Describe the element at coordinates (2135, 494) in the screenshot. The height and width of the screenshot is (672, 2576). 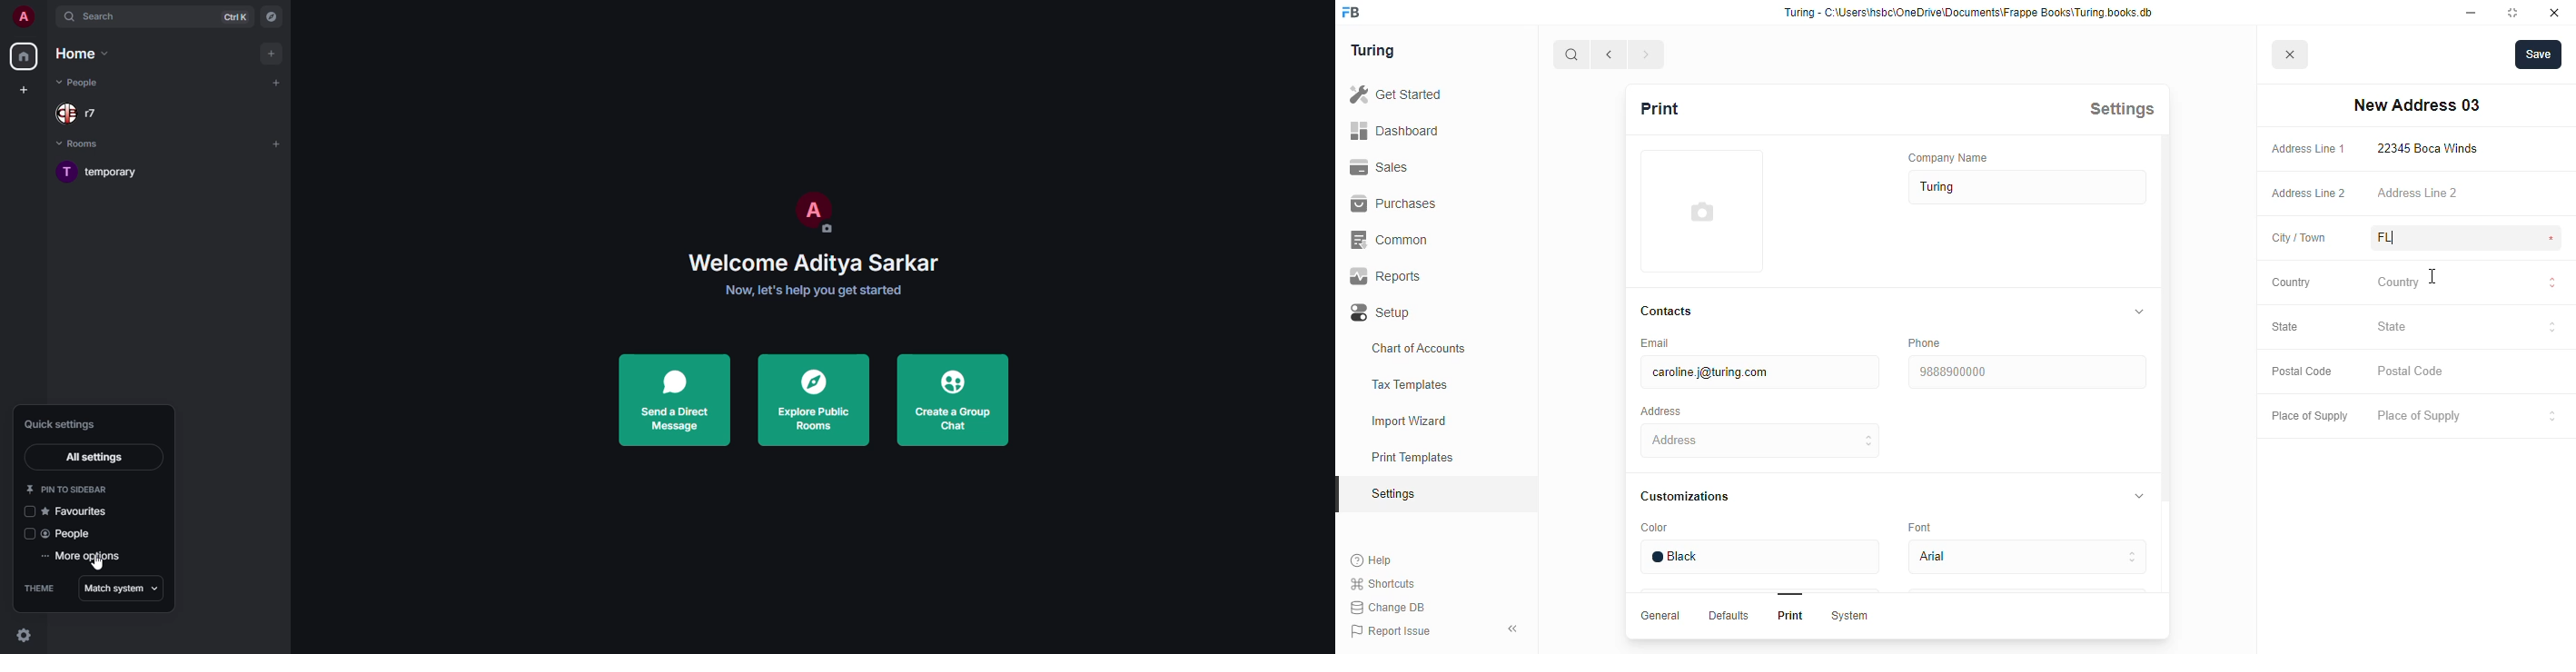
I see `toggle expand/collapse` at that location.